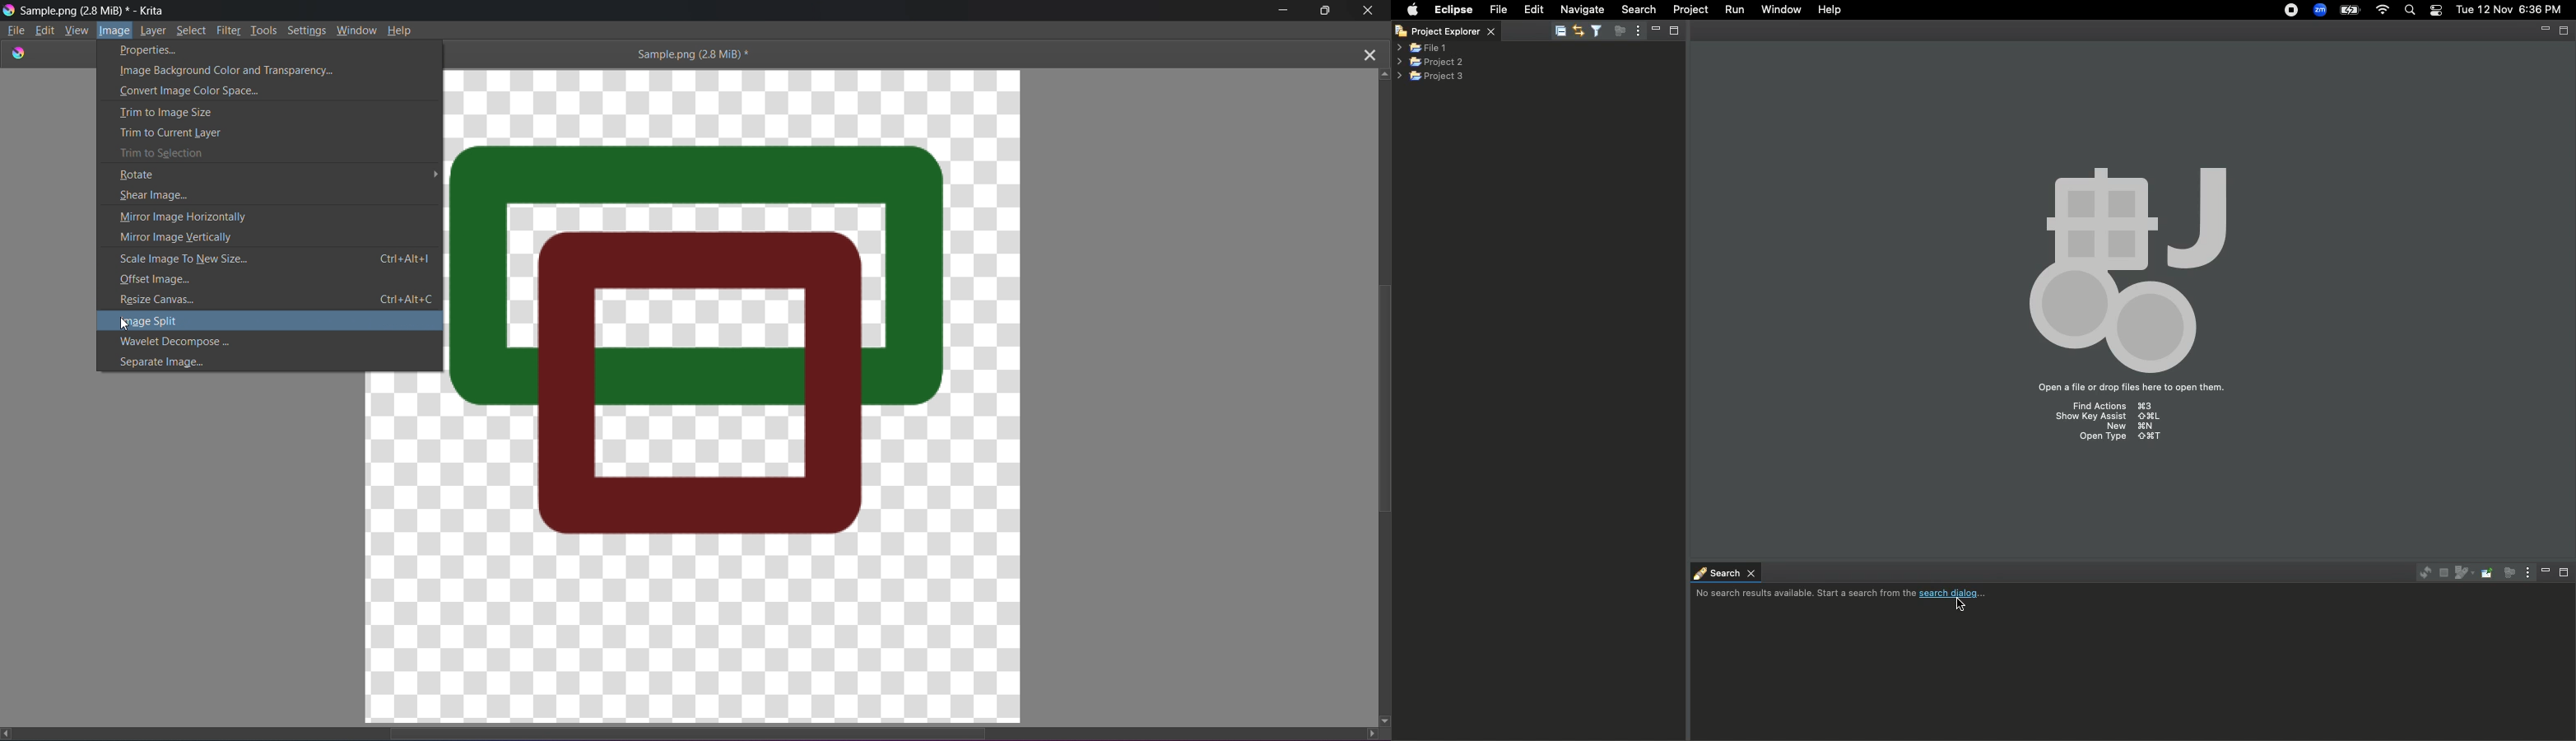 Image resolution: width=2576 pixels, height=756 pixels. I want to click on Trim to Current Layer, so click(256, 131).